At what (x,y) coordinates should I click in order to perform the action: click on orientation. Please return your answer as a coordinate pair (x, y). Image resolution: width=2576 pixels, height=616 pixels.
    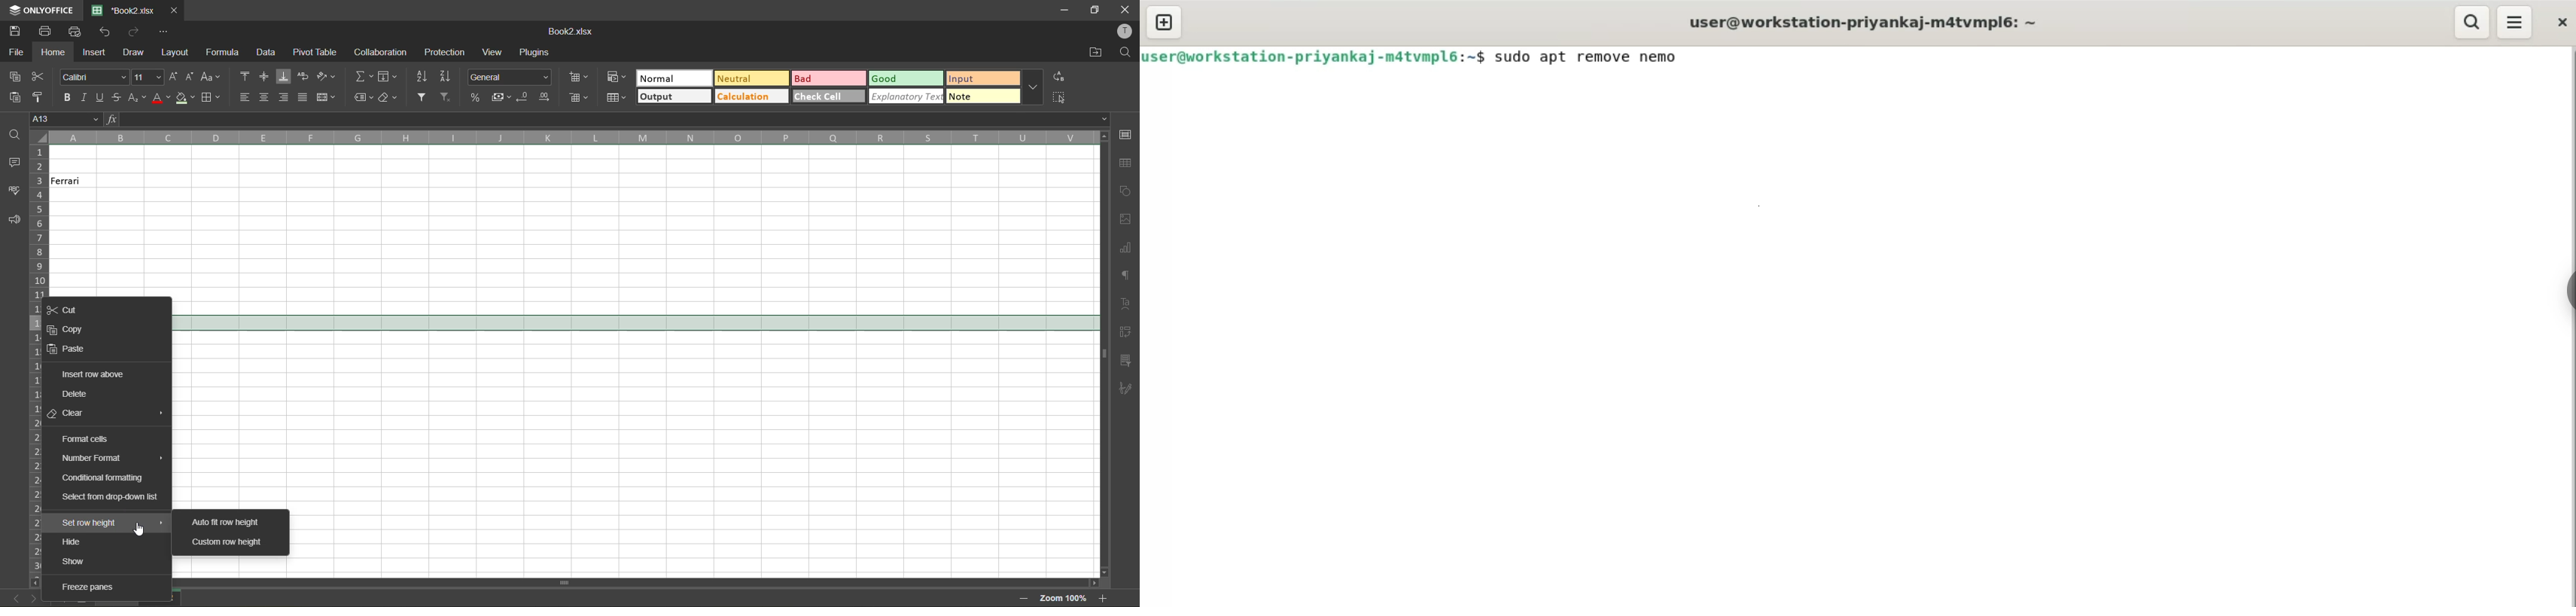
    Looking at the image, I should click on (328, 76).